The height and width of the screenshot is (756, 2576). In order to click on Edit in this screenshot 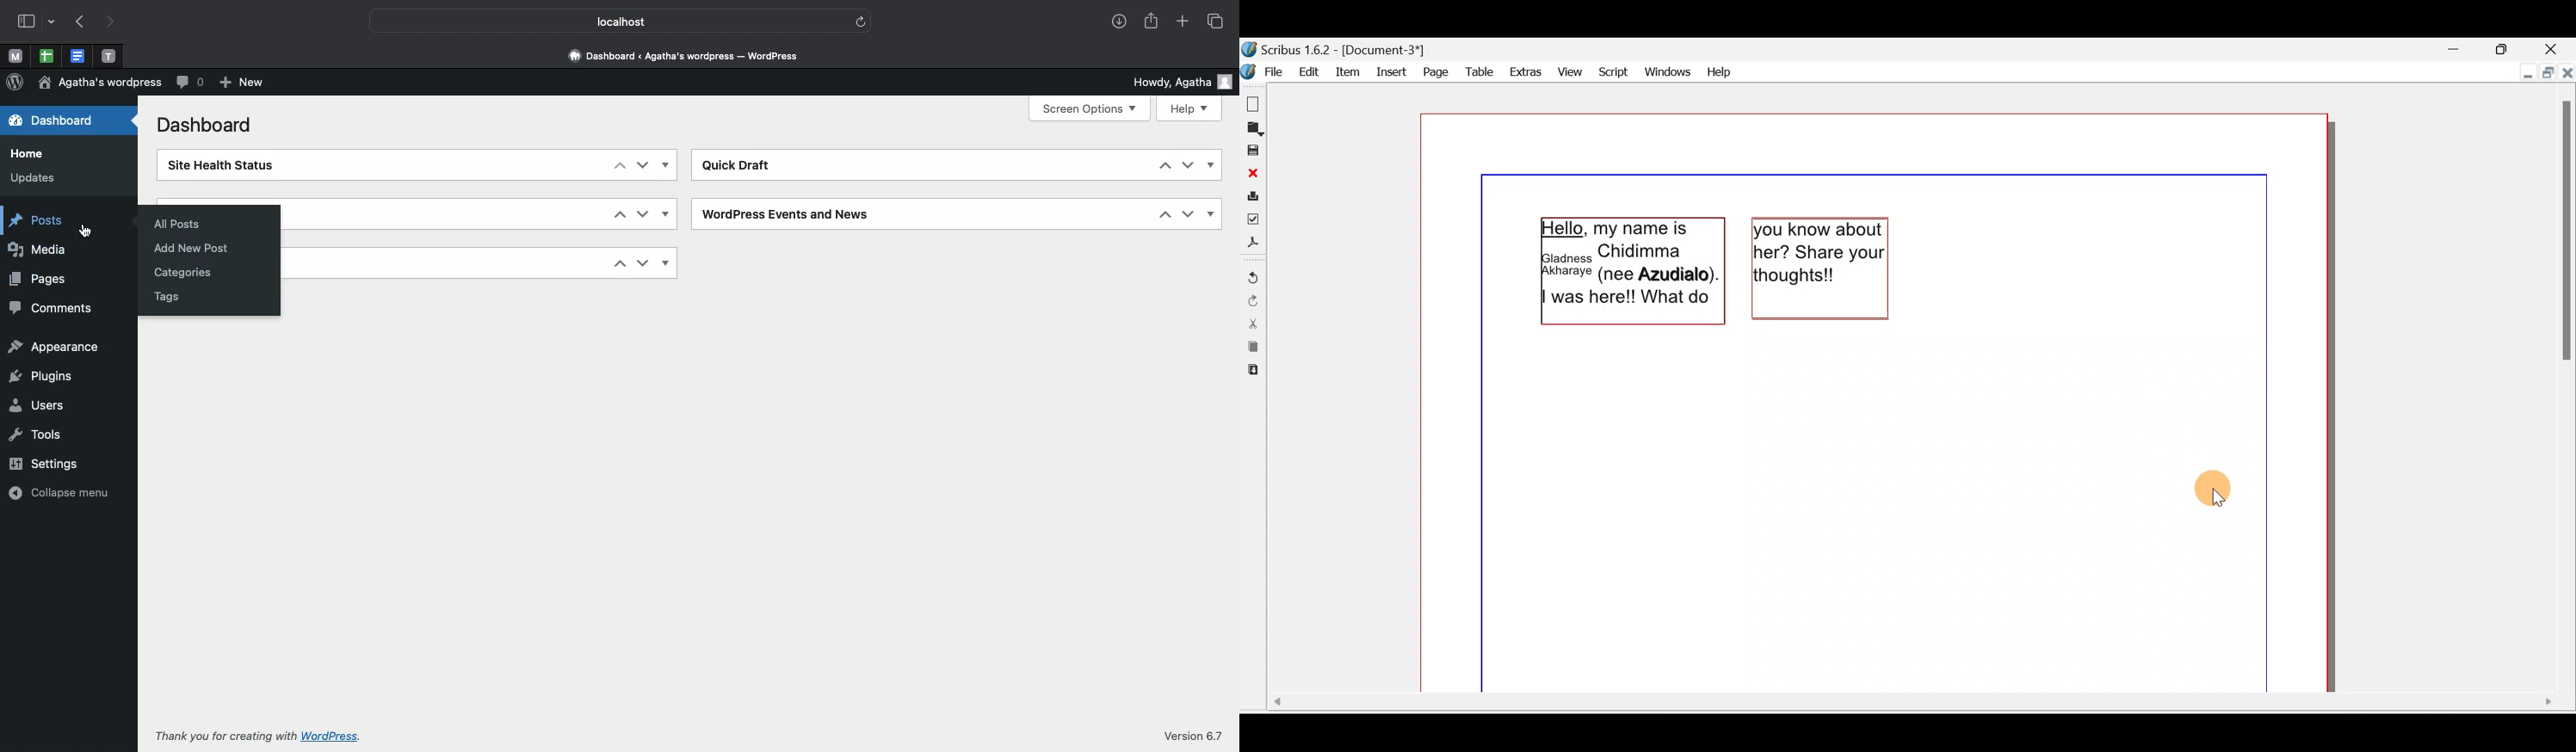, I will do `click(1310, 72)`.